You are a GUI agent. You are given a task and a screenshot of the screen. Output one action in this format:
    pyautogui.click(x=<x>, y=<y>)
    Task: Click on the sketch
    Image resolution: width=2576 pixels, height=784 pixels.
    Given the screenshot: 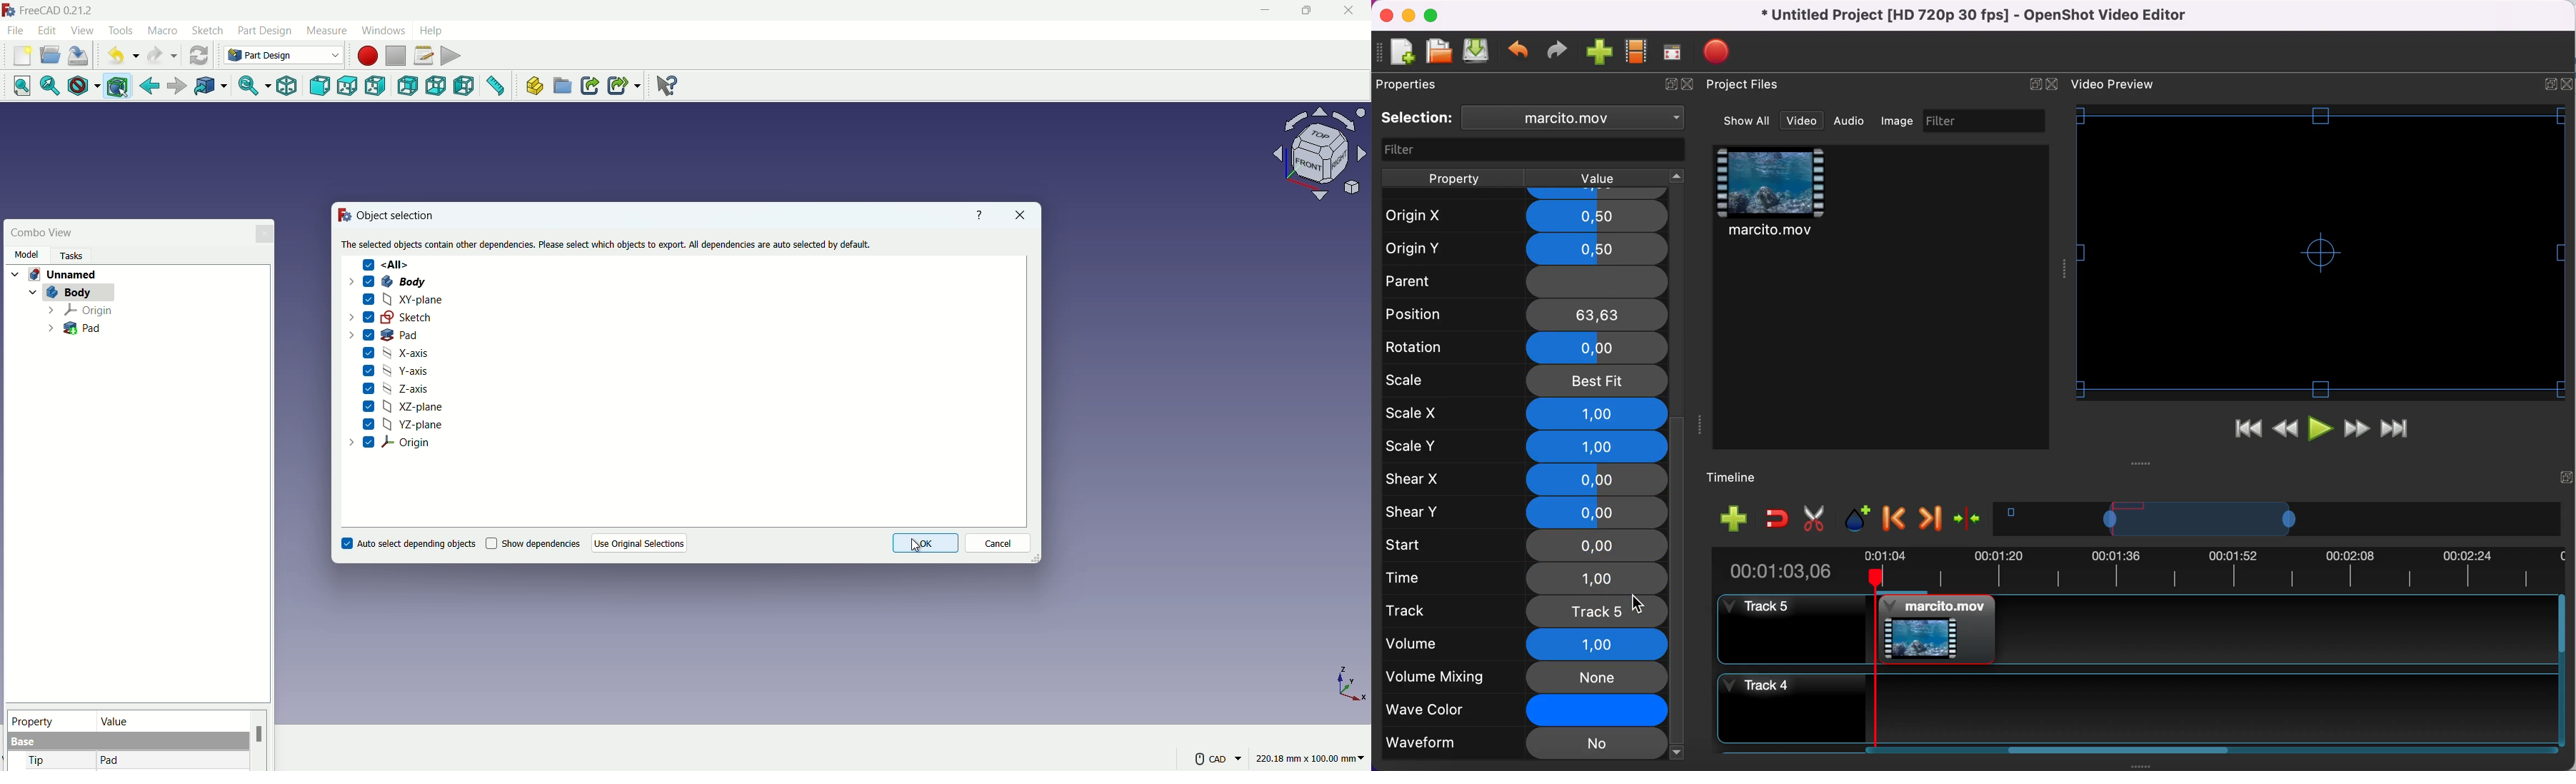 What is the action you would take?
    pyautogui.click(x=208, y=31)
    